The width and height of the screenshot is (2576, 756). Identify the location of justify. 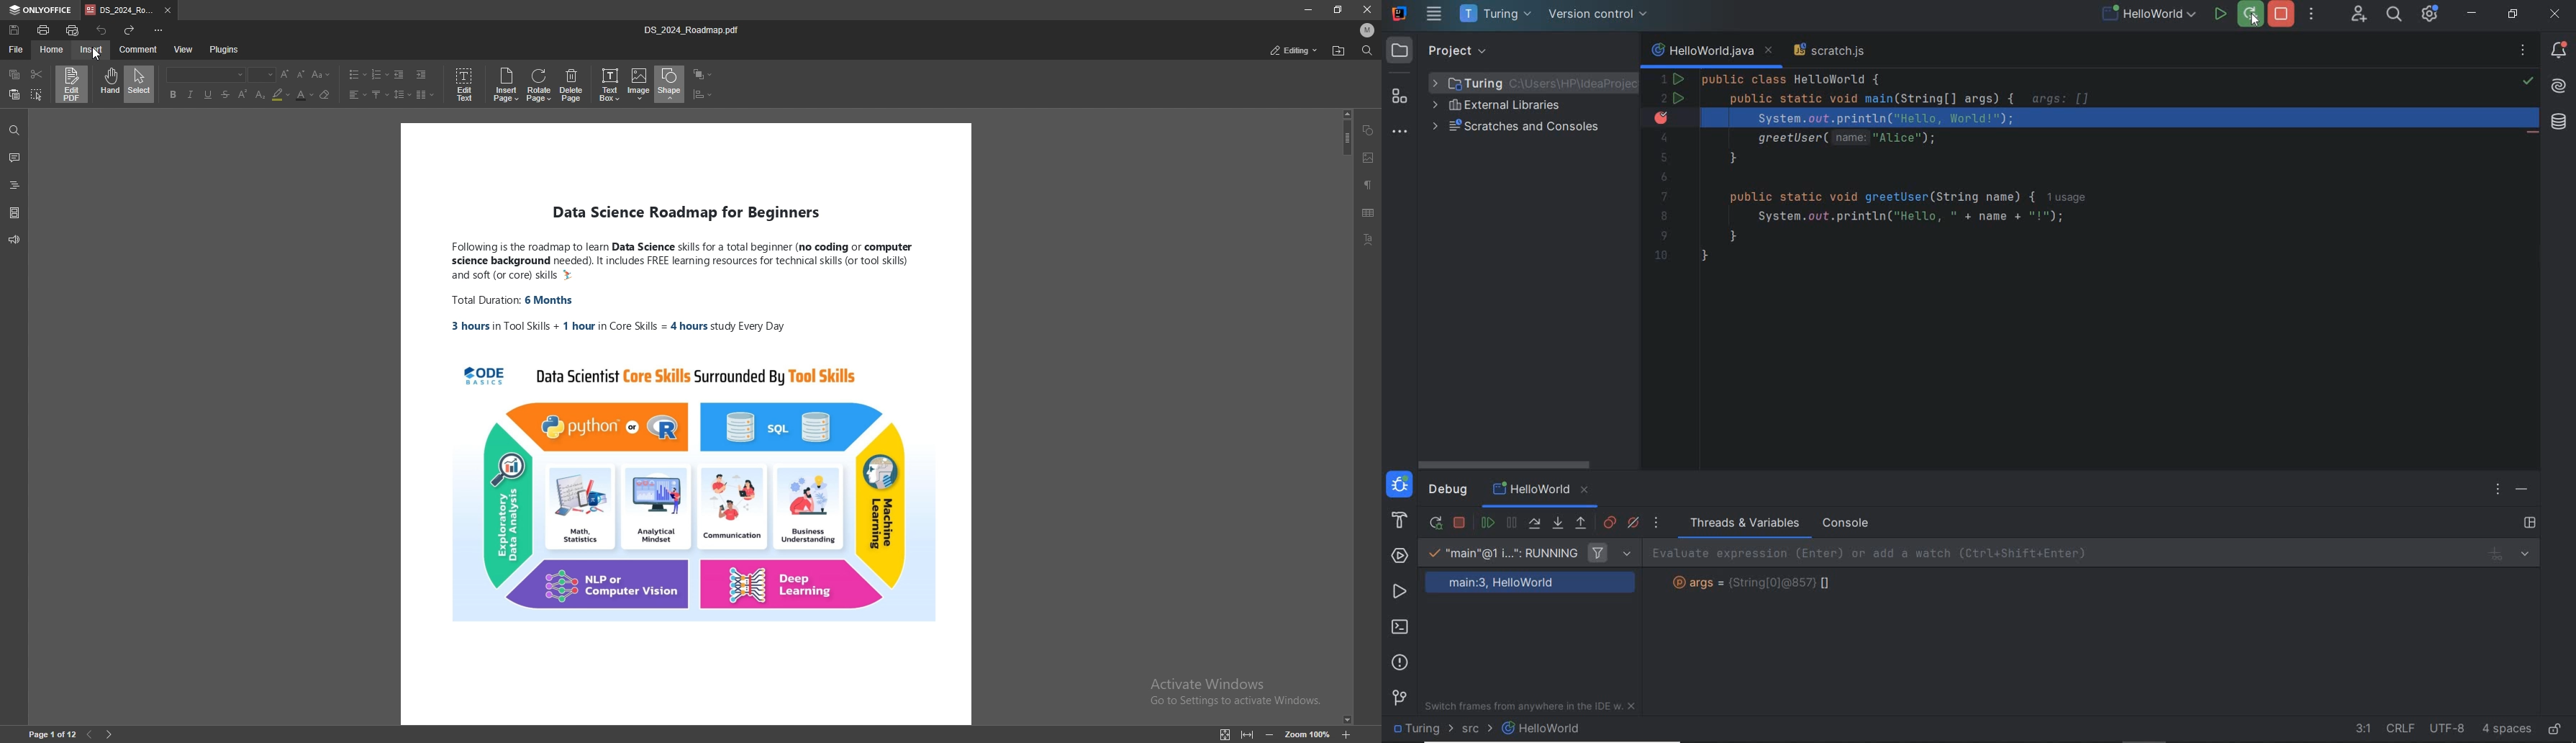
(356, 94).